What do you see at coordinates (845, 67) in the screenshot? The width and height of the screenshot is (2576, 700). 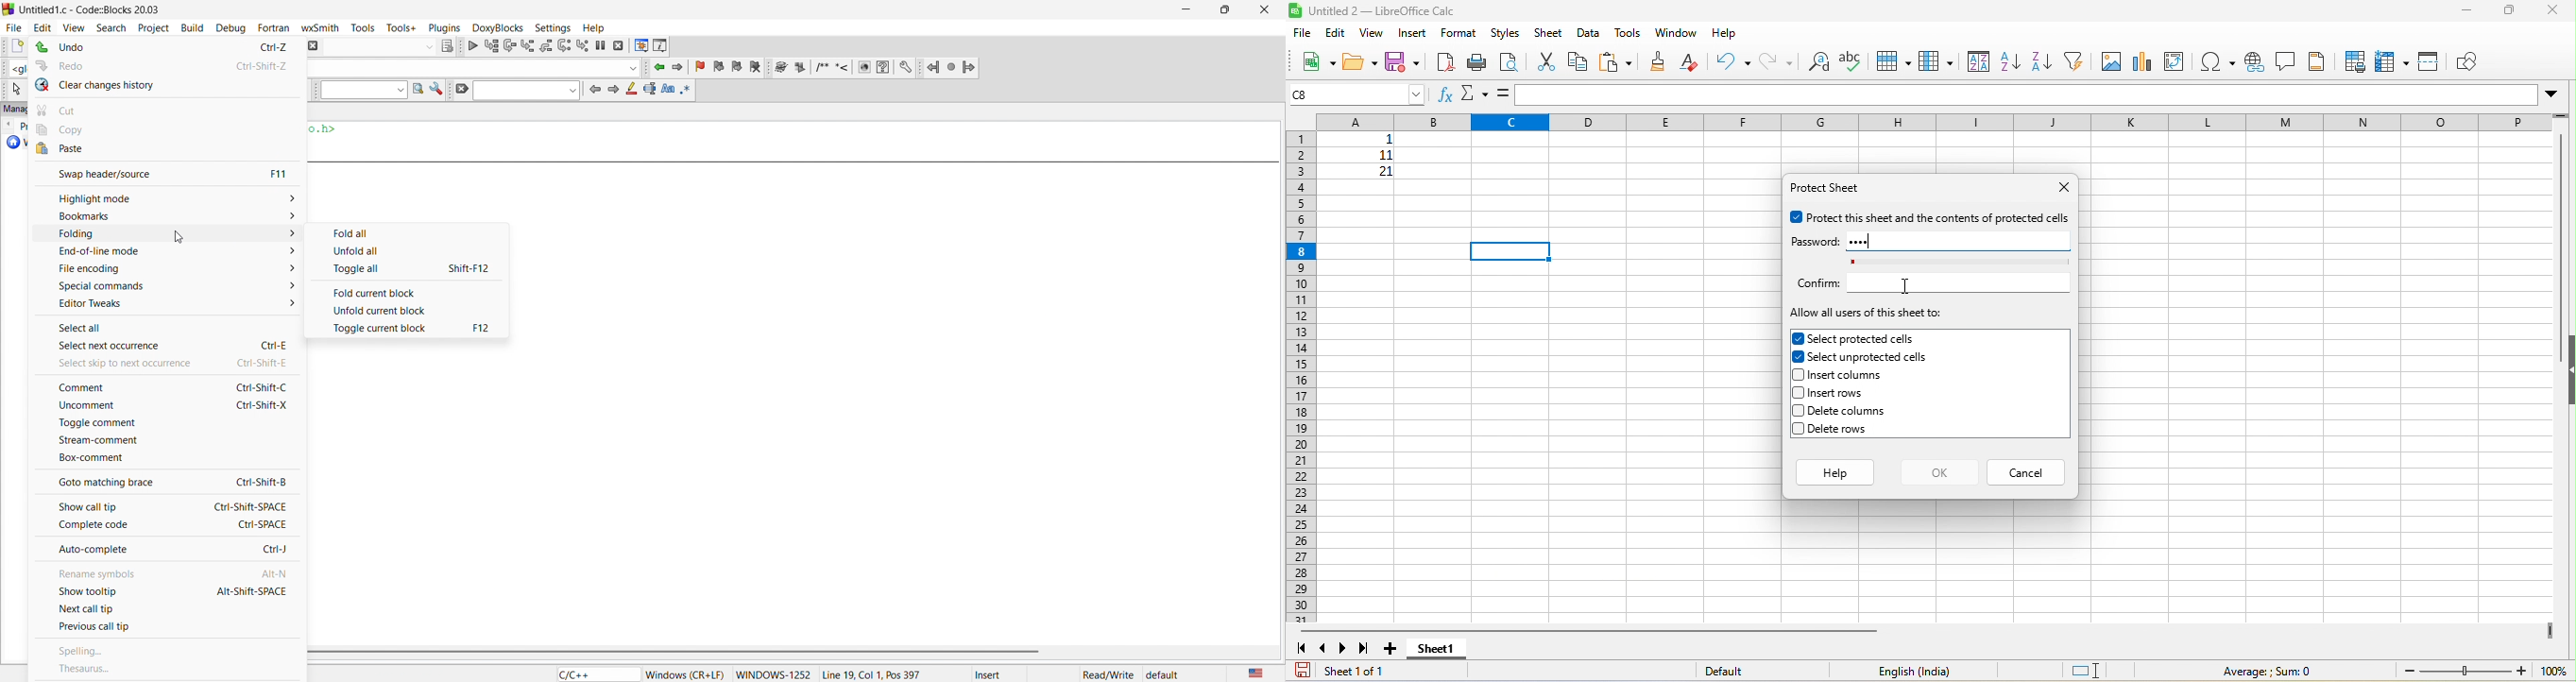 I see `insert line` at bounding box center [845, 67].